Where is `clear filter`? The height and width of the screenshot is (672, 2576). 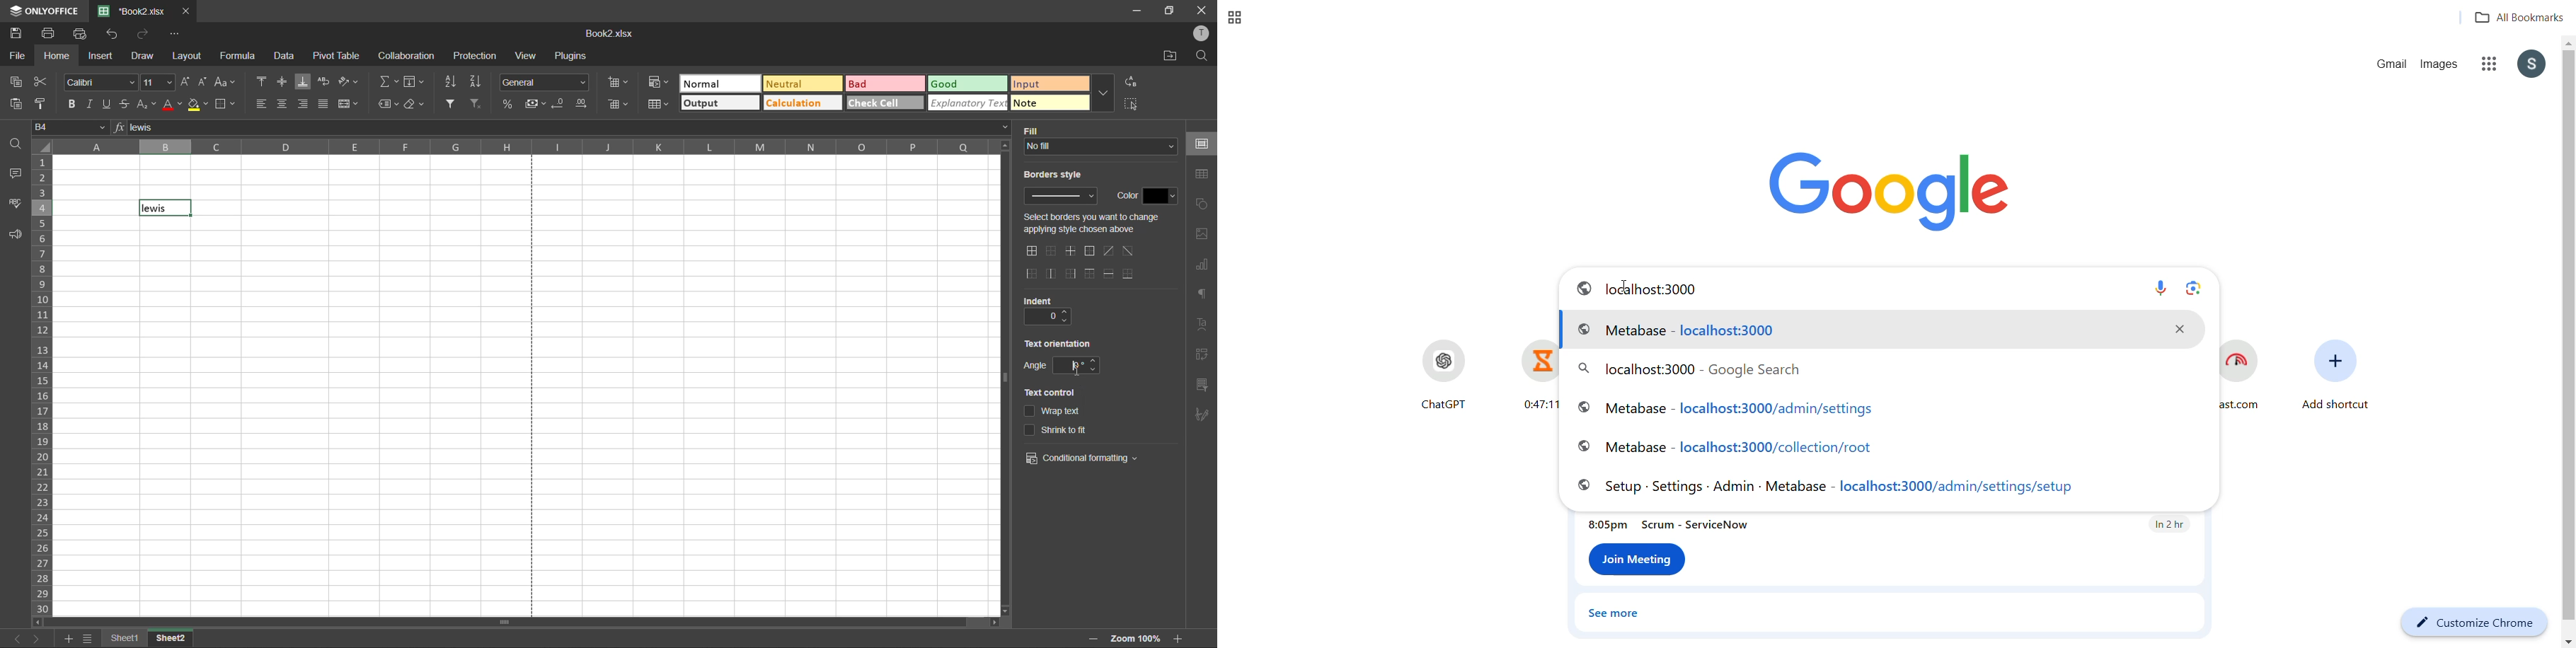 clear filter is located at coordinates (476, 105).